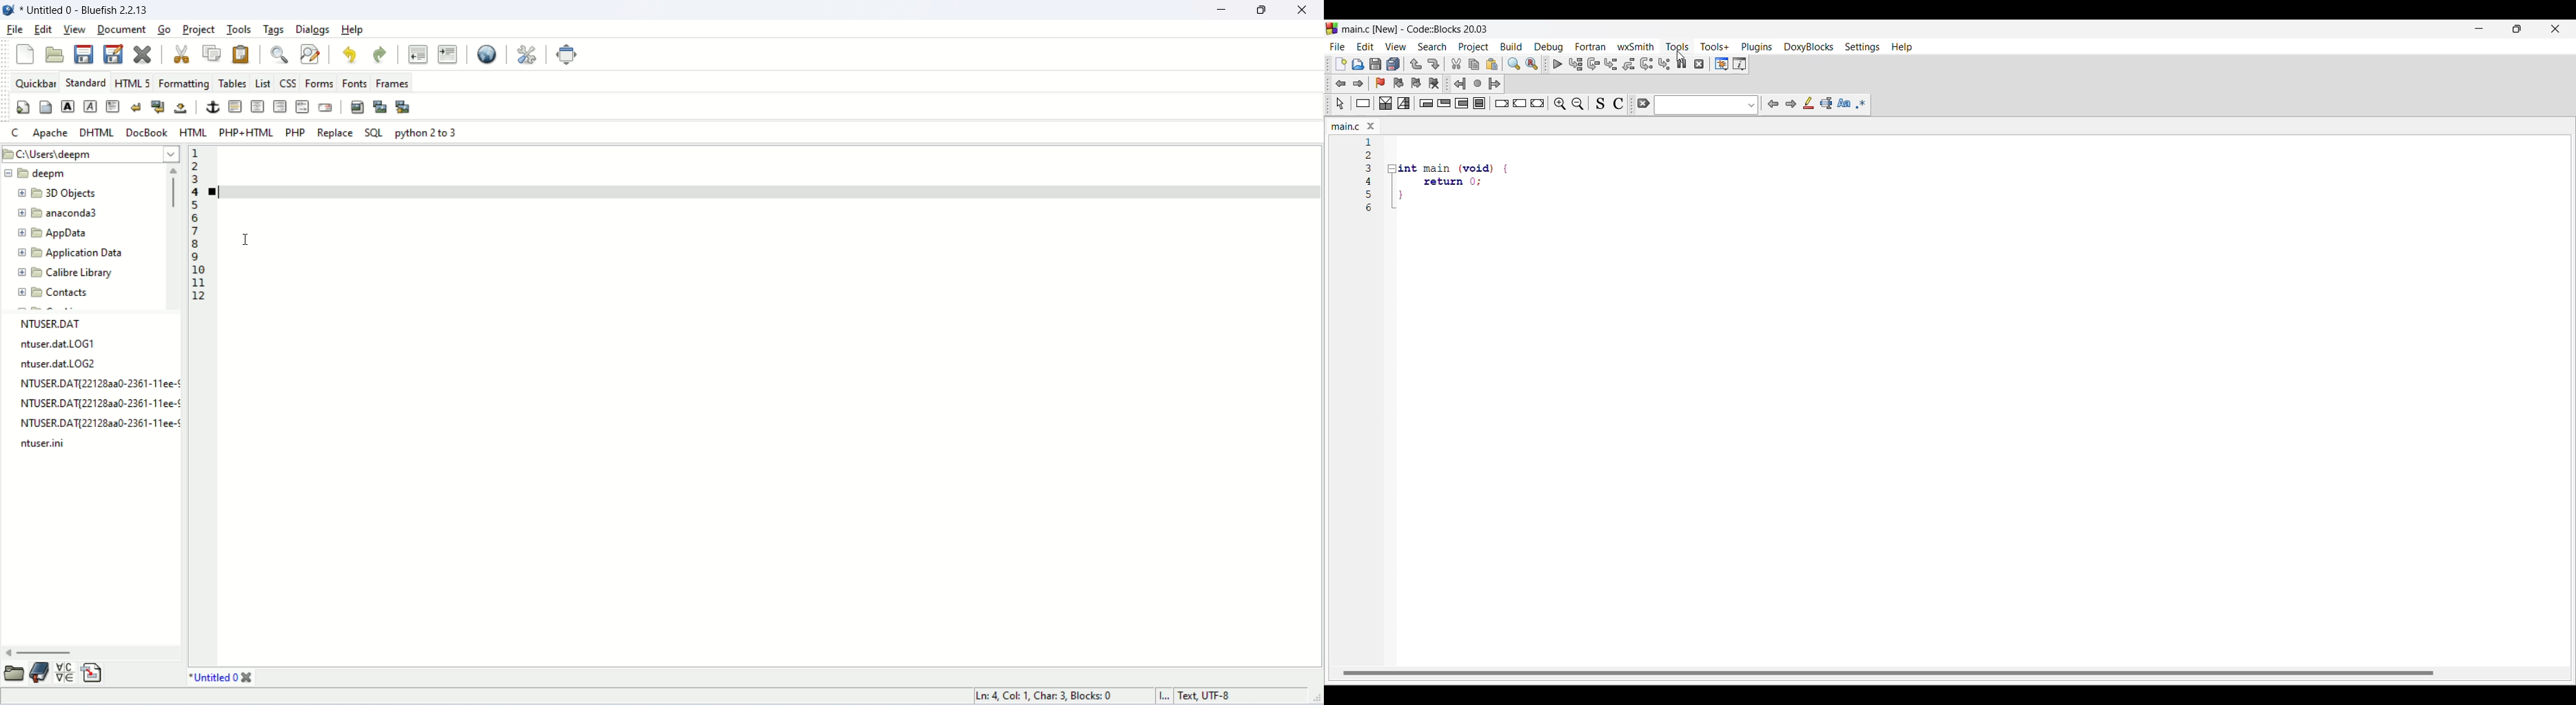  Describe the element at coordinates (405, 107) in the screenshot. I see `multi thumbnail` at that location.